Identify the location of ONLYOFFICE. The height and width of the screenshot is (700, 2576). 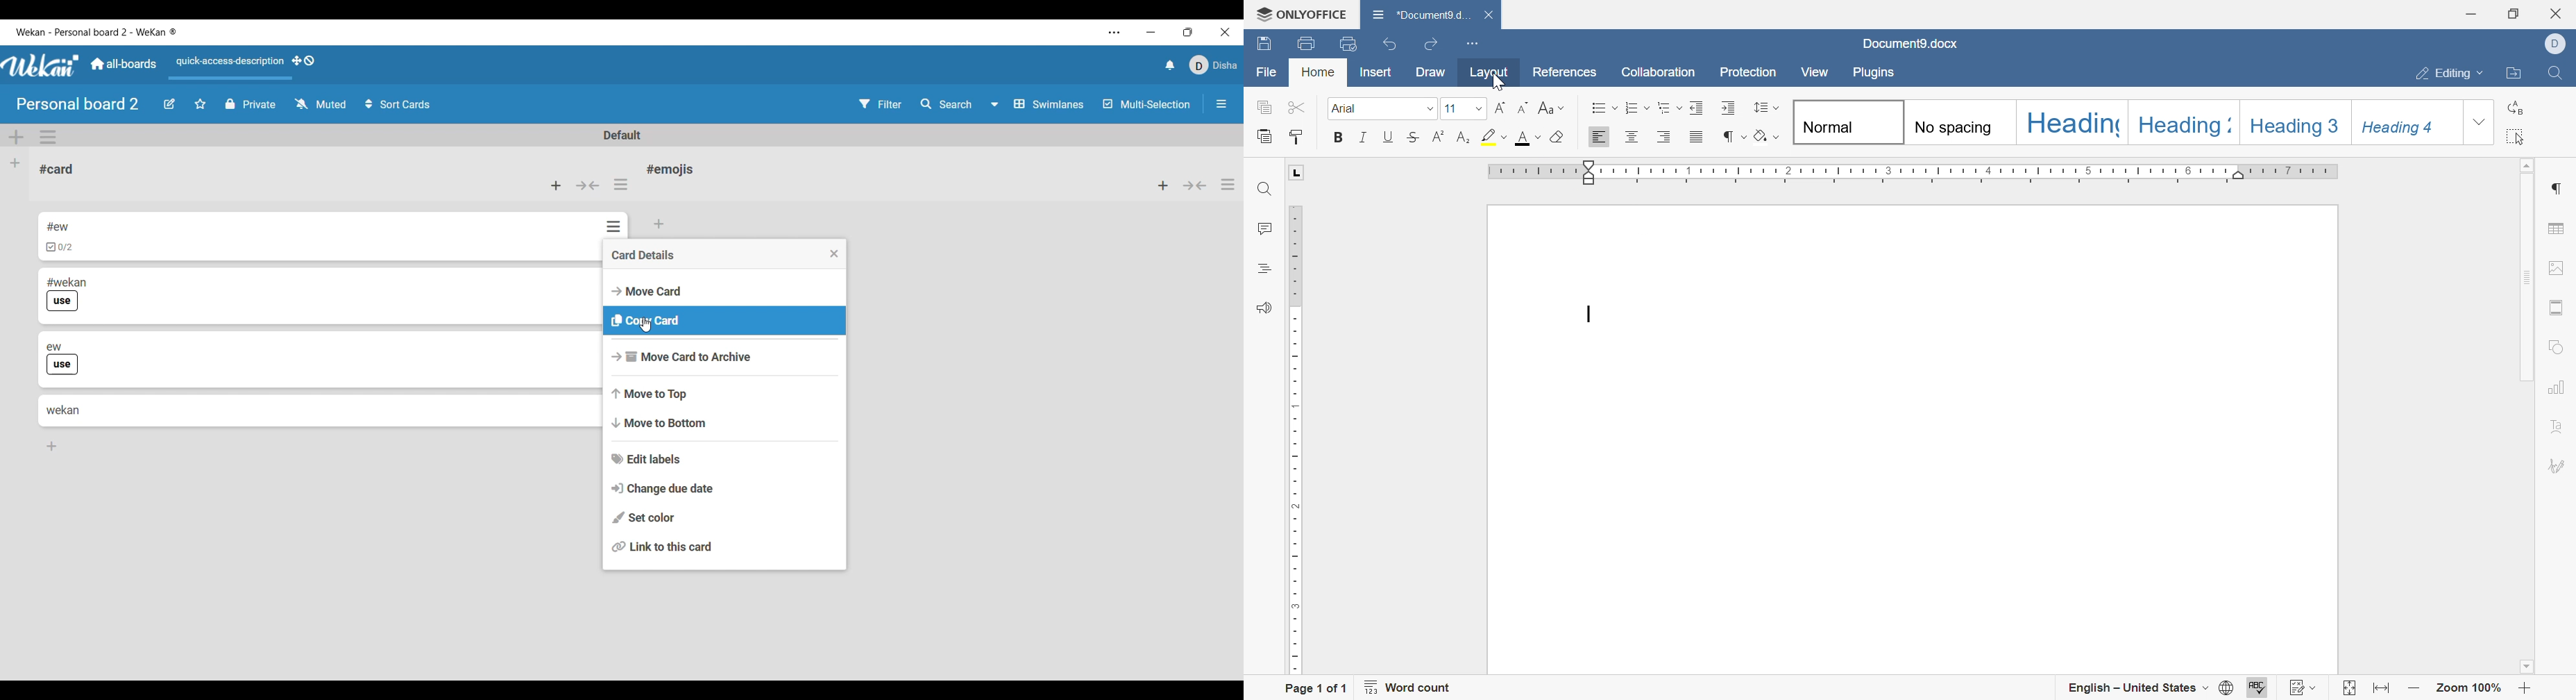
(1300, 12).